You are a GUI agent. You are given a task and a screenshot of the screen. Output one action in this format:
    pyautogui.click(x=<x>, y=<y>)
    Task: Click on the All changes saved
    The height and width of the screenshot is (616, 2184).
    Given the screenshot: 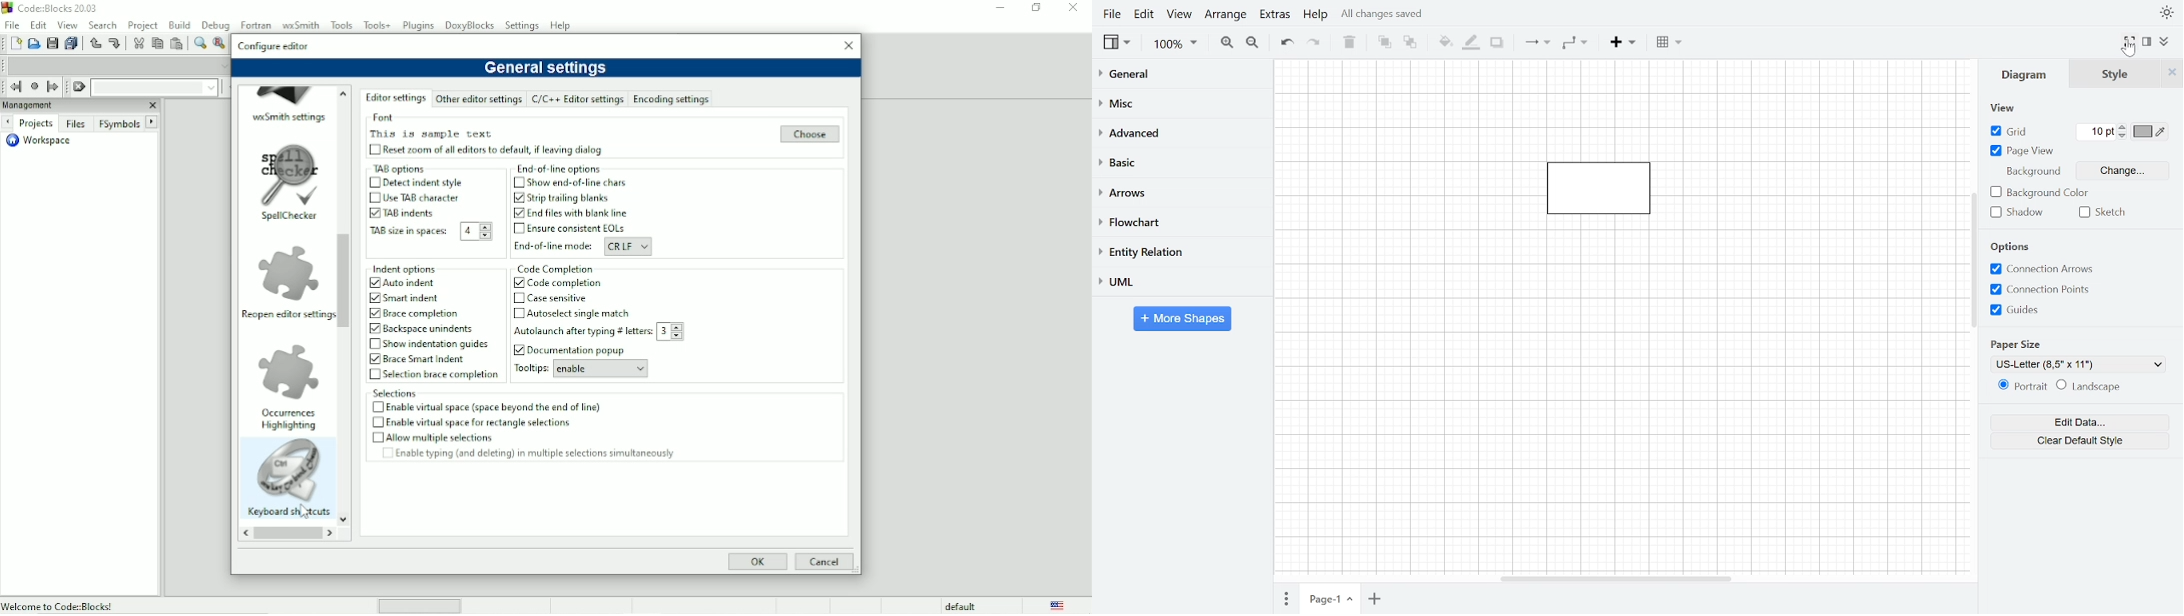 What is the action you would take?
    pyautogui.click(x=1385, y=15)
    